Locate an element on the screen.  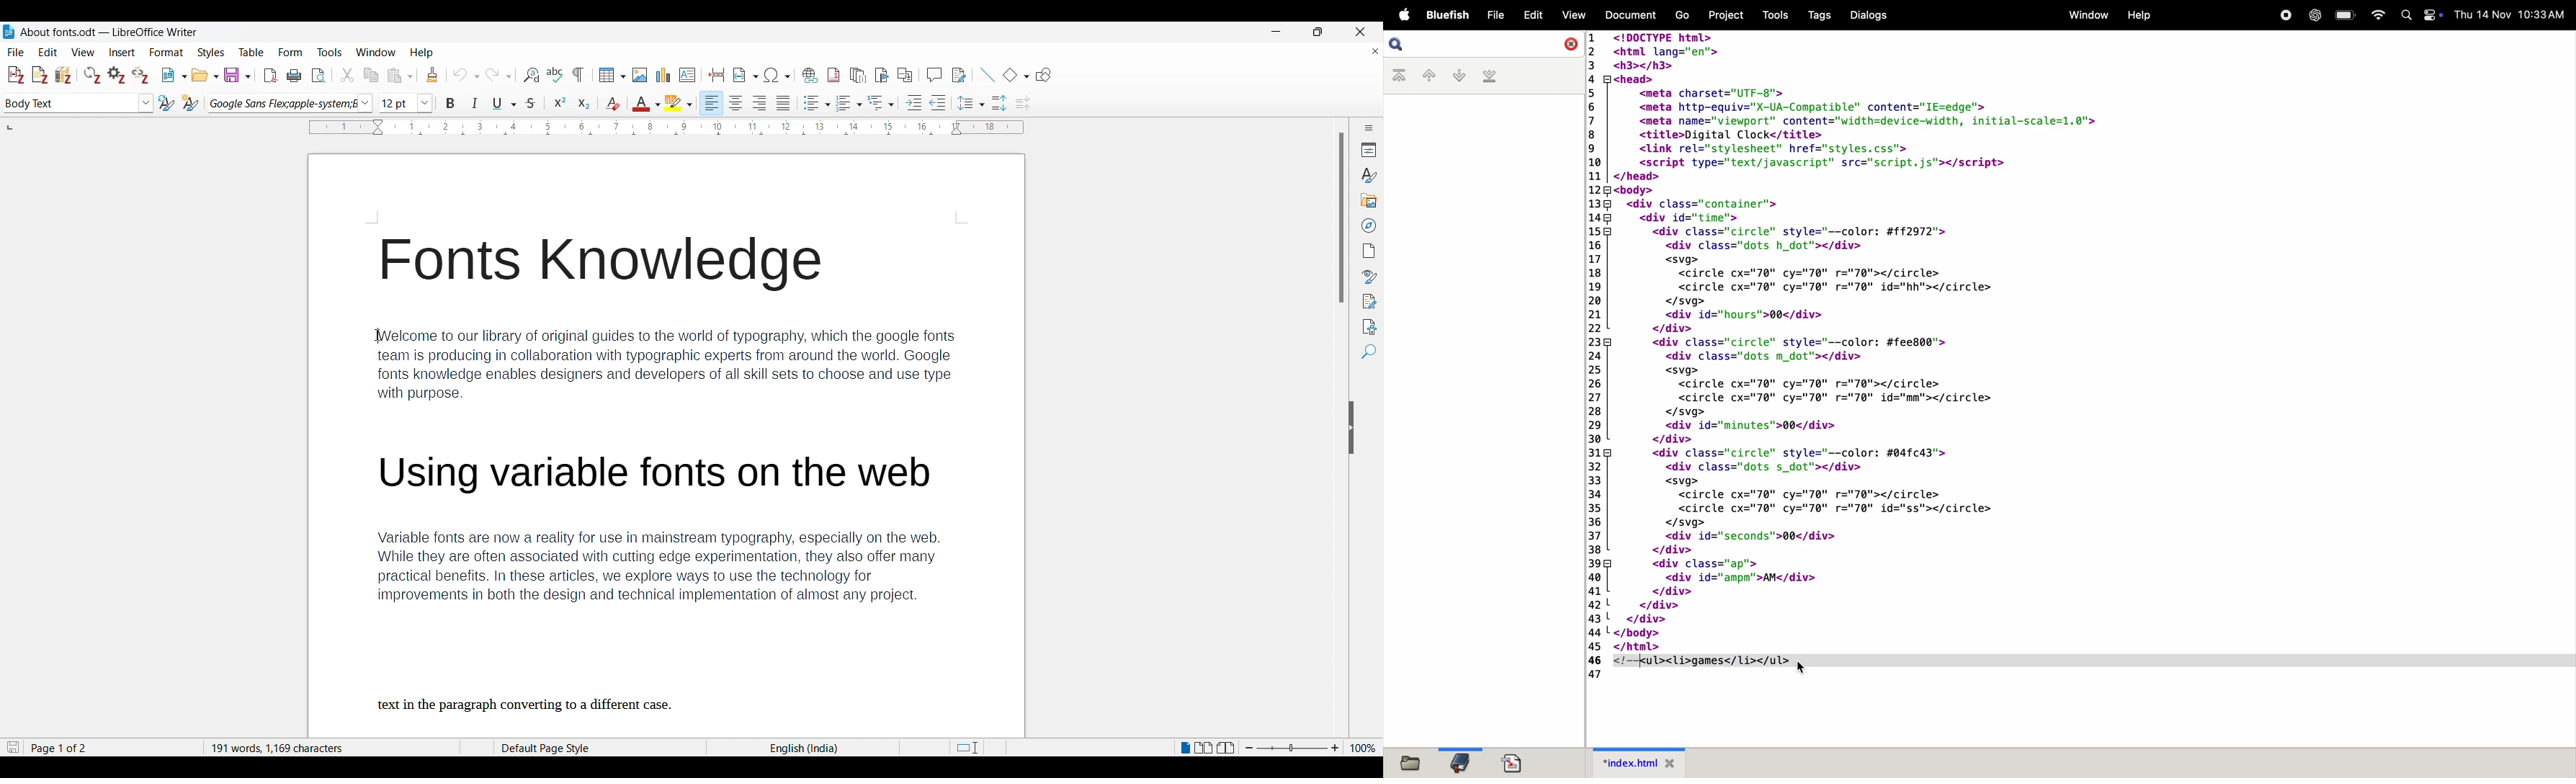
Print is located at coordinates (294, 76).